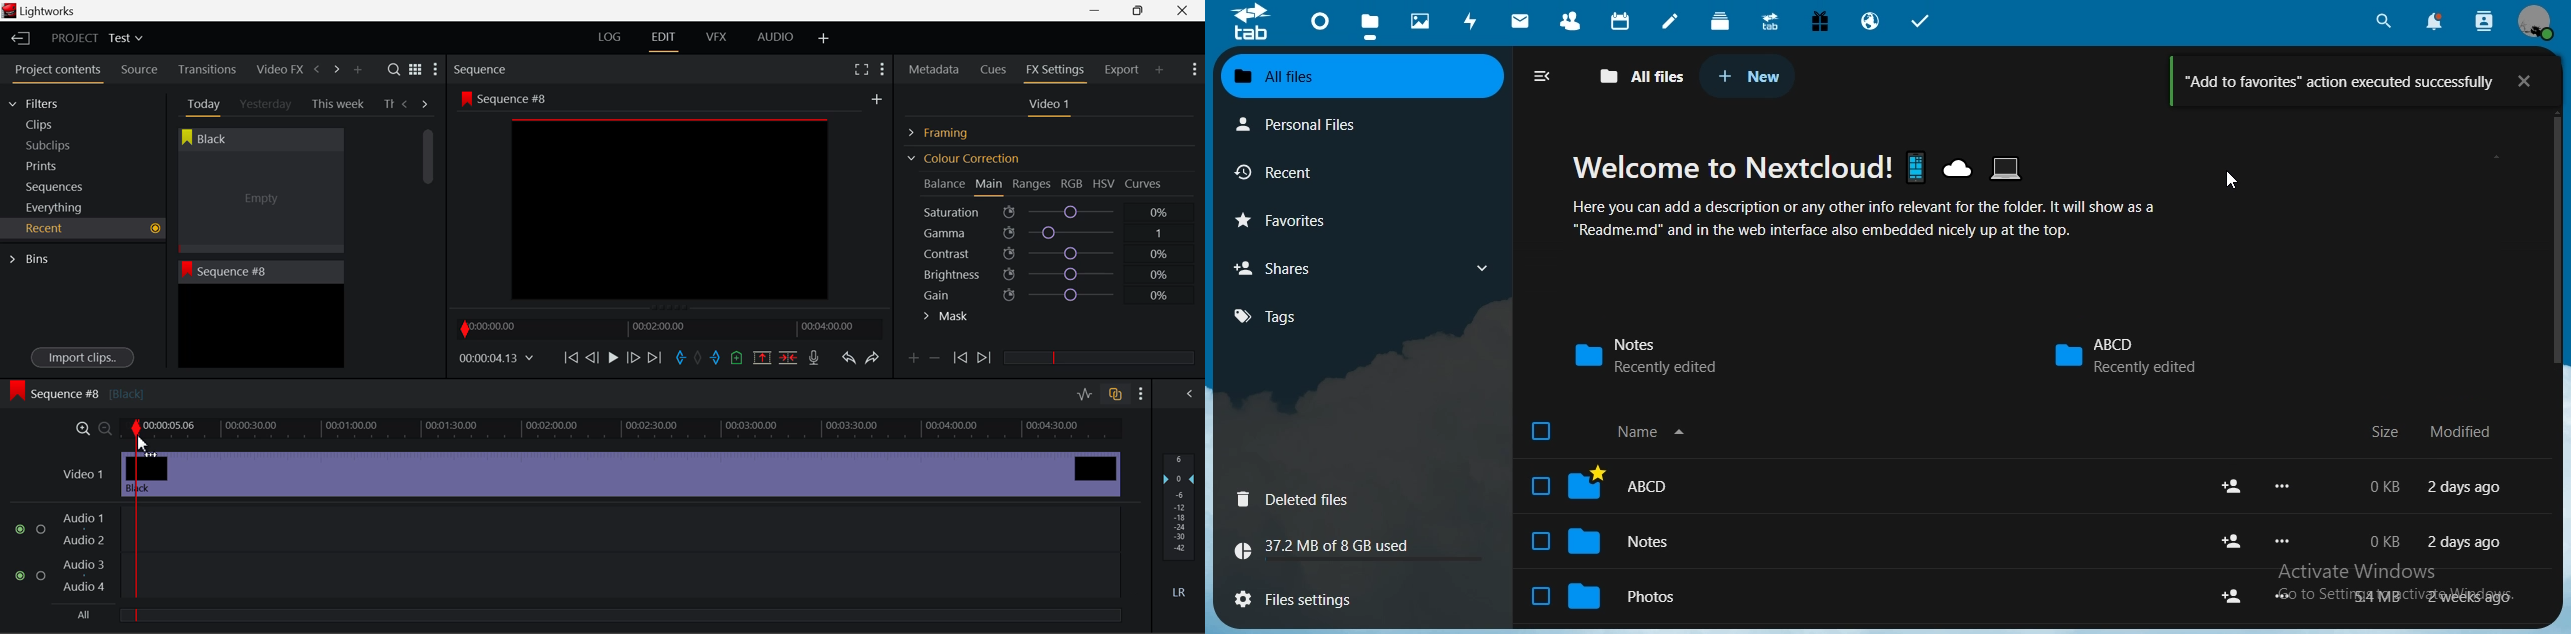 The height and width of the screenshot is (644, 2576). What do you see at coordinates (1660, 355) in the screenshot?
I see `notes` at bounding box center [1660, 355].